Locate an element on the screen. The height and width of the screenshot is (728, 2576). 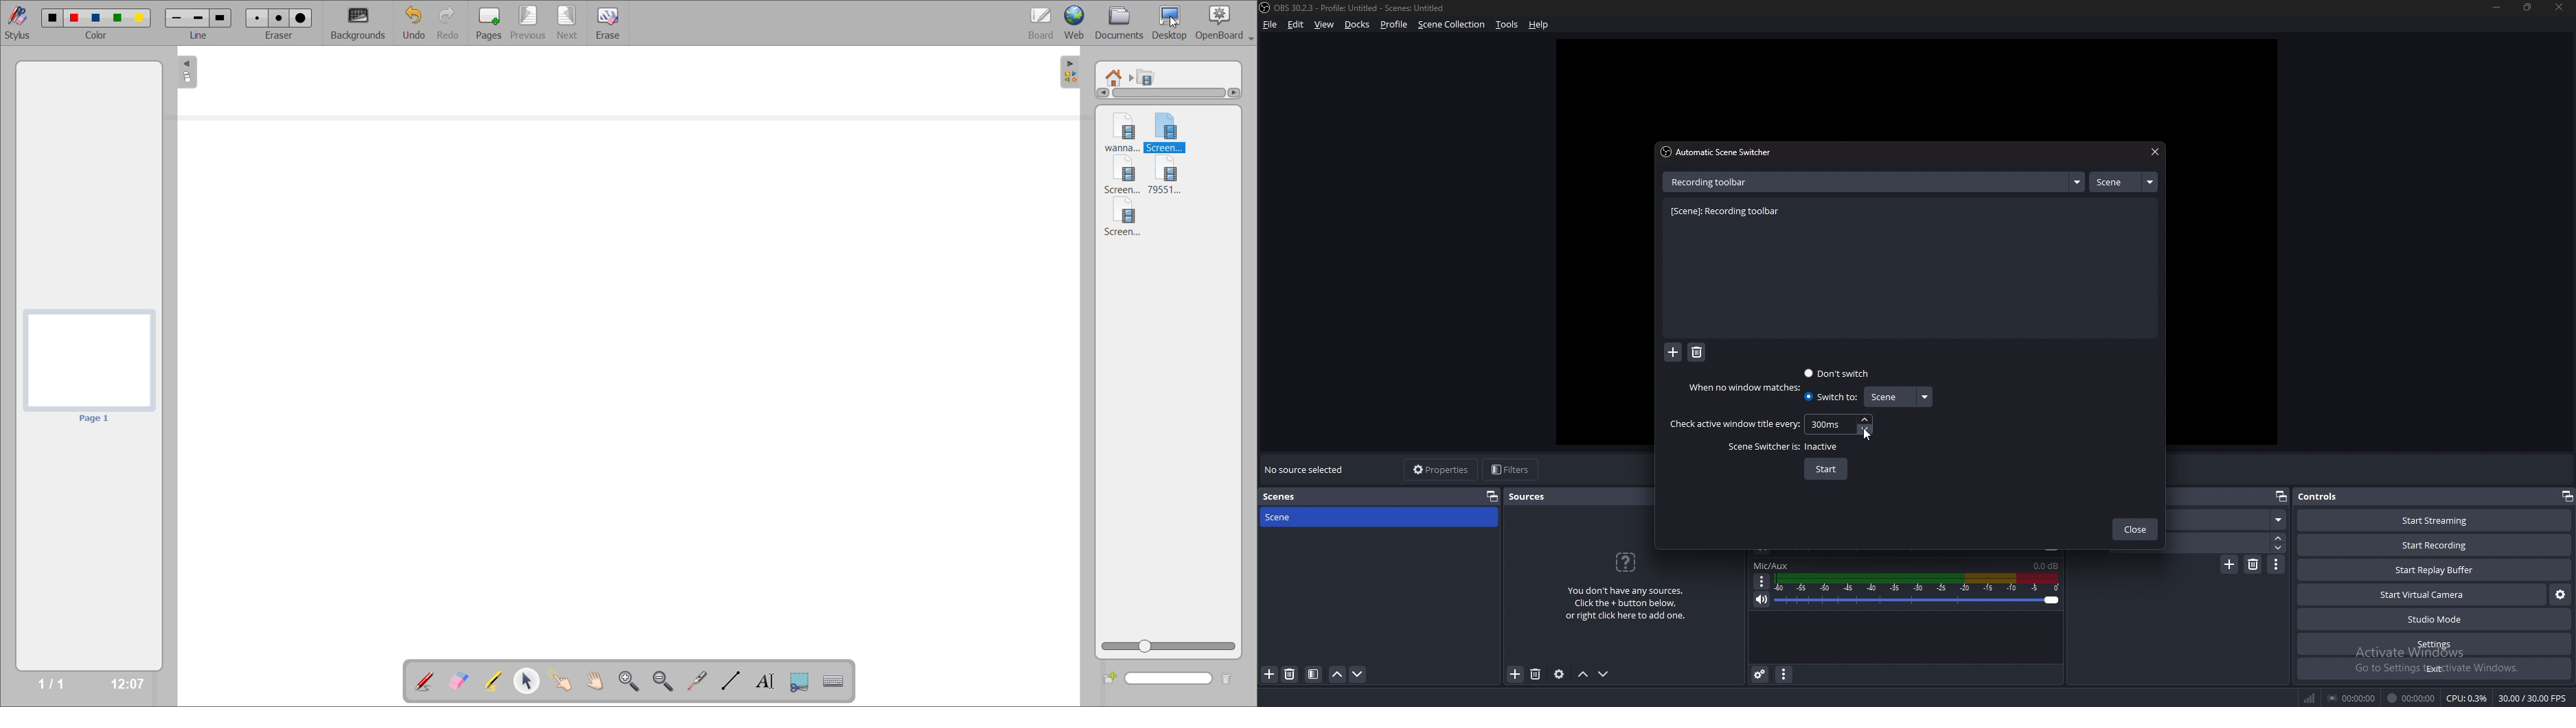
select and modify objects is located at coordinates (531, 681).